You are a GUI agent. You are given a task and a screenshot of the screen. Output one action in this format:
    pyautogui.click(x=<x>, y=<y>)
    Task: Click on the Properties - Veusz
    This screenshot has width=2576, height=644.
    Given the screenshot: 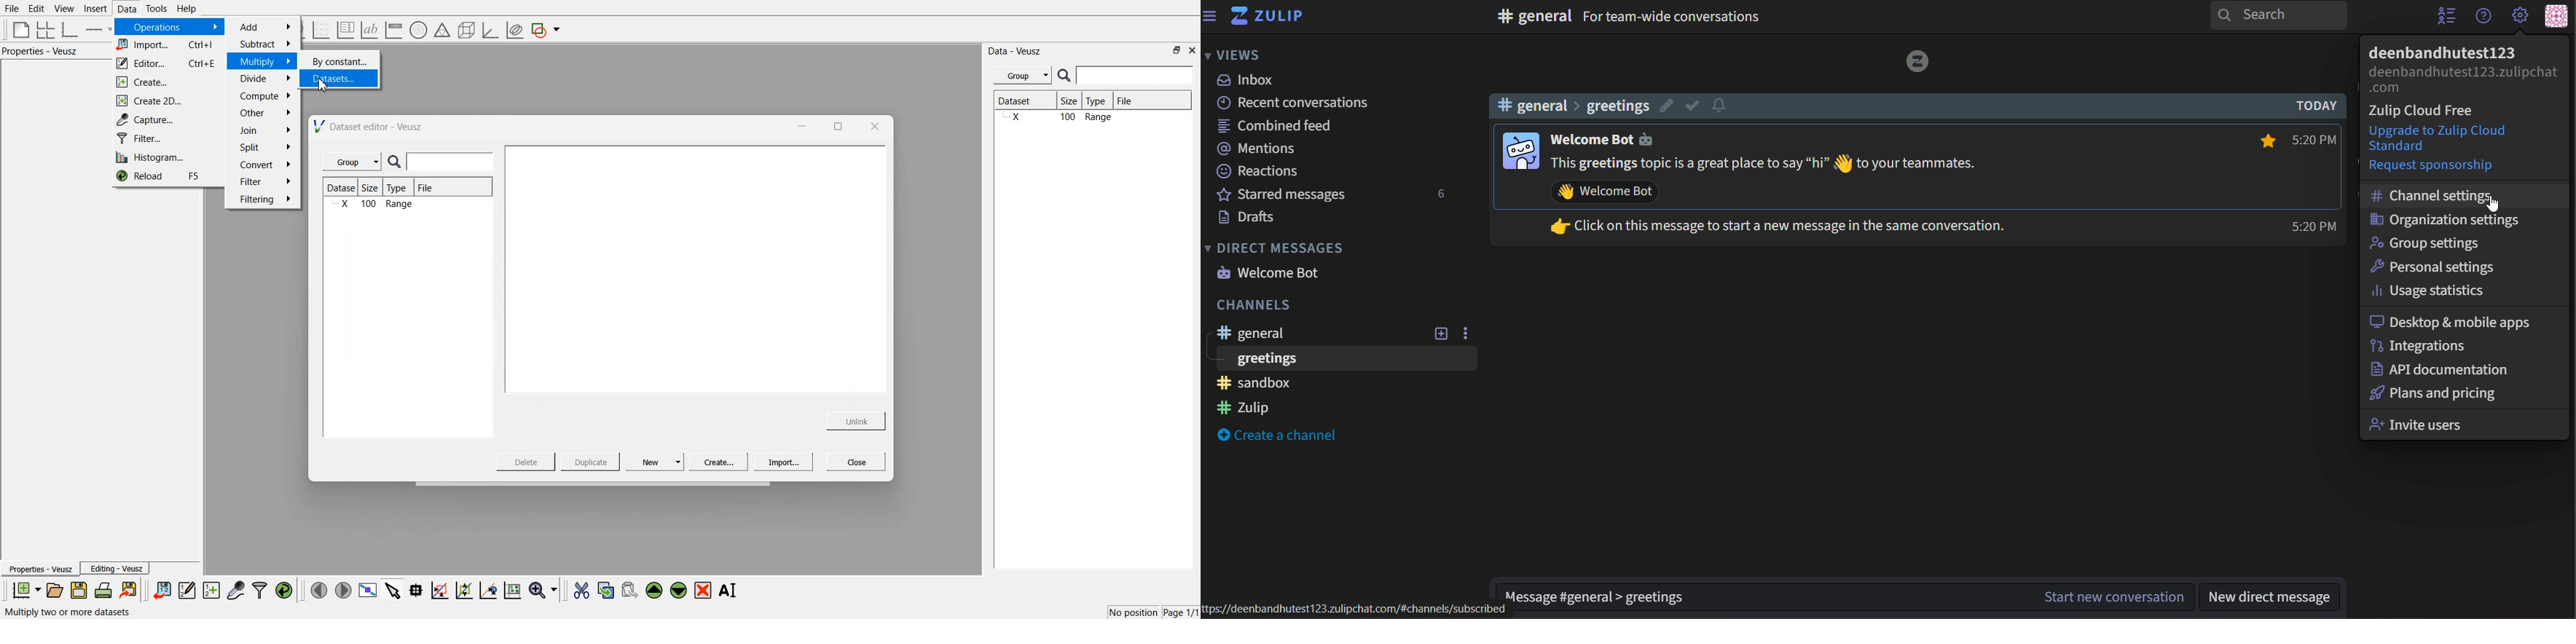 What is the action you would take?
    pyautogui.click(x=43, y=51)
    